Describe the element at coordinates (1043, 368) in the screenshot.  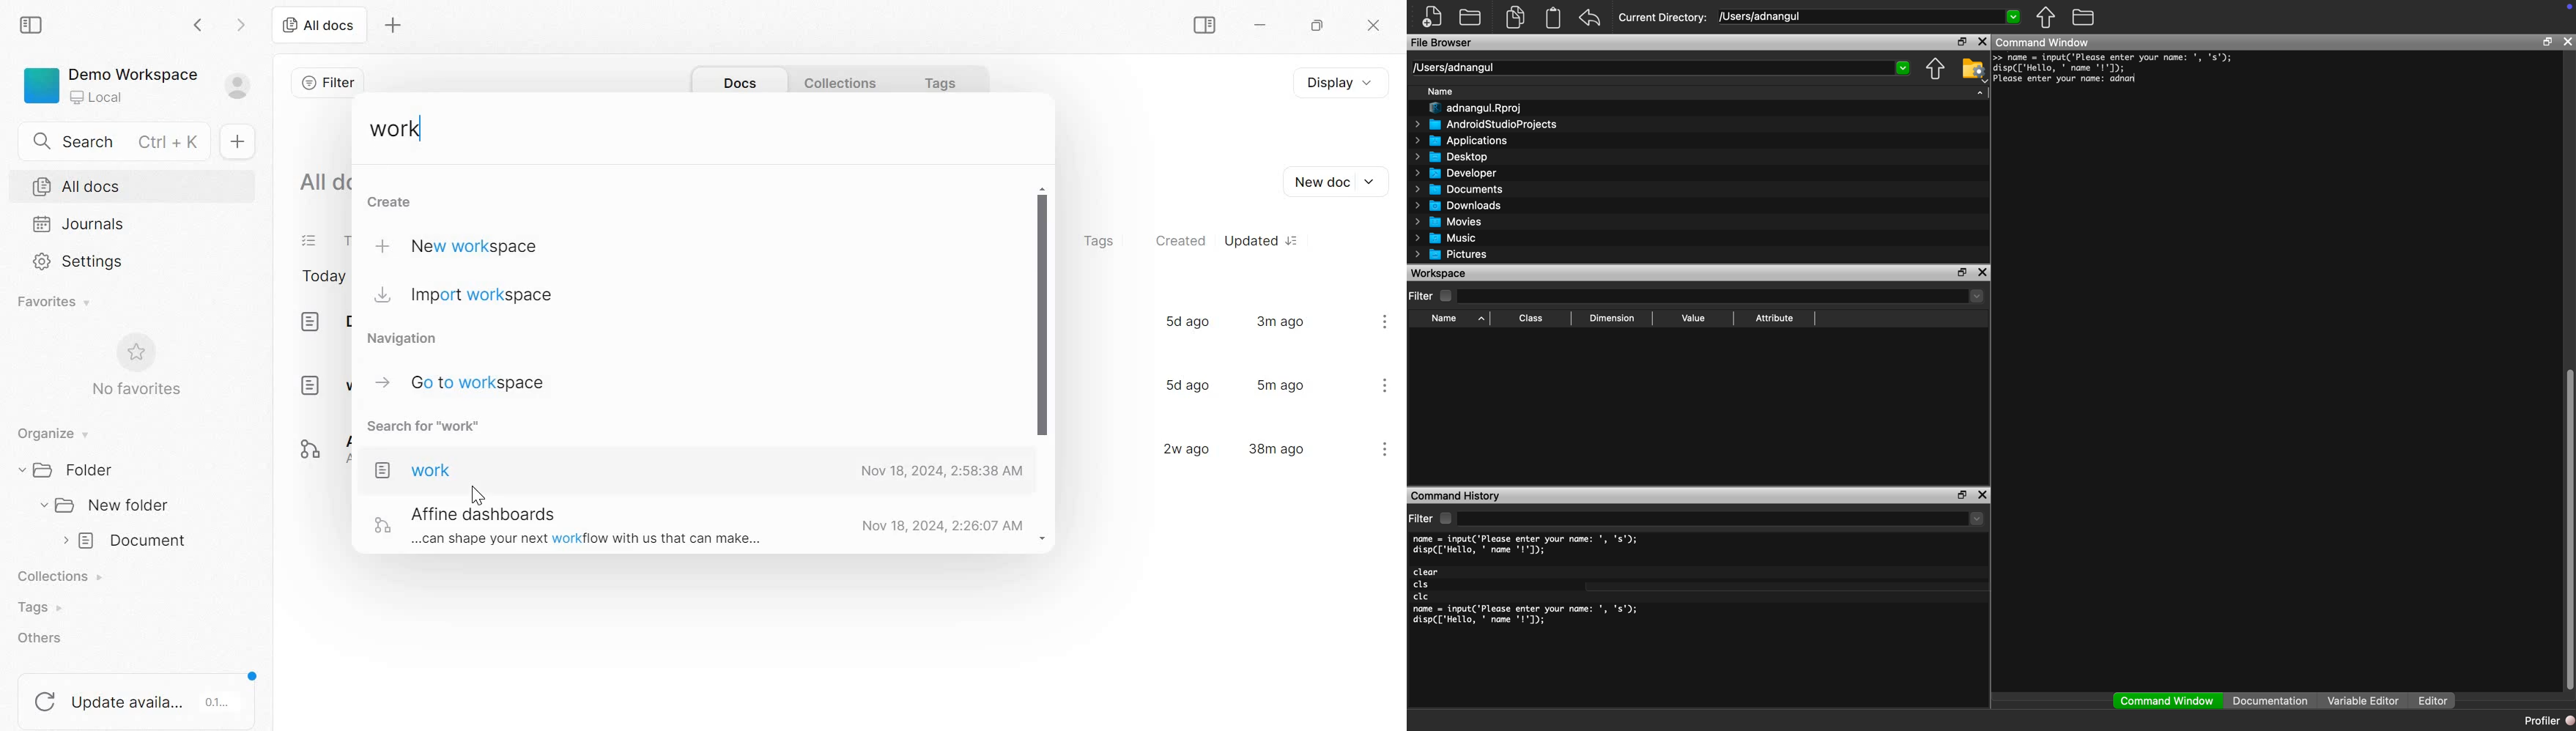
I see `scroll bar` at that location.